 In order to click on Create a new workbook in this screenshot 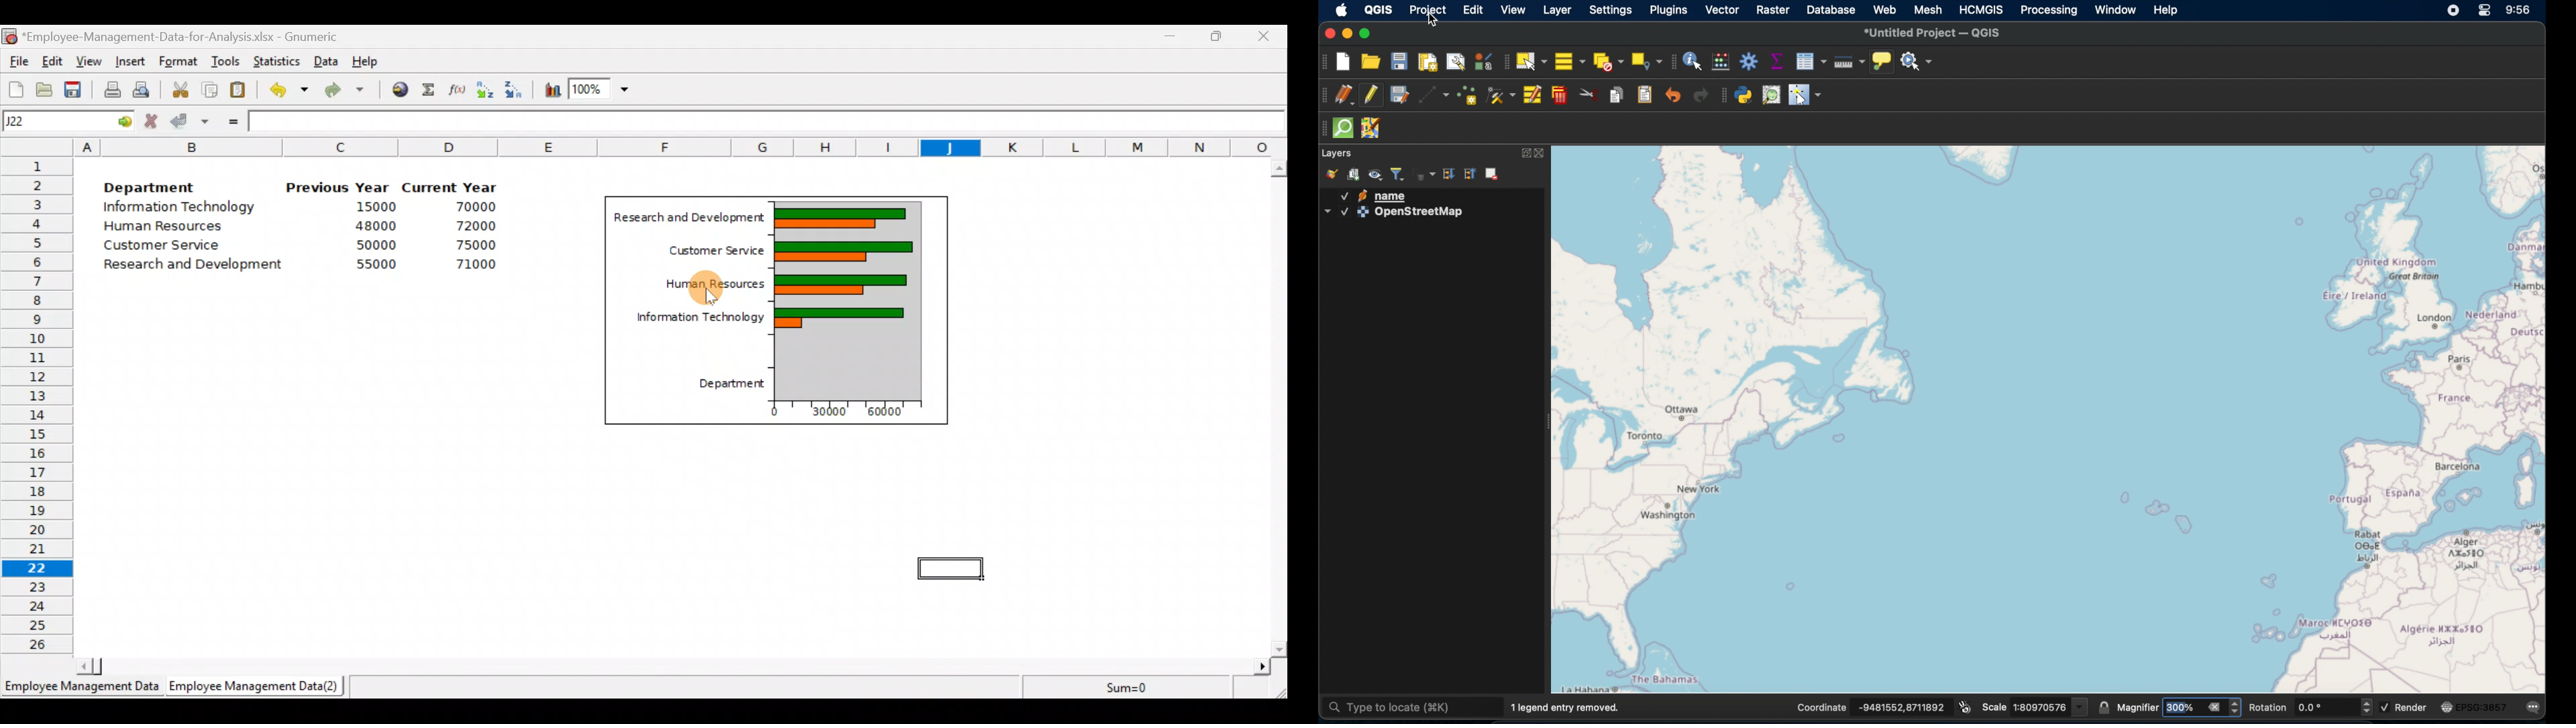, I will do `click(15, 88)`.